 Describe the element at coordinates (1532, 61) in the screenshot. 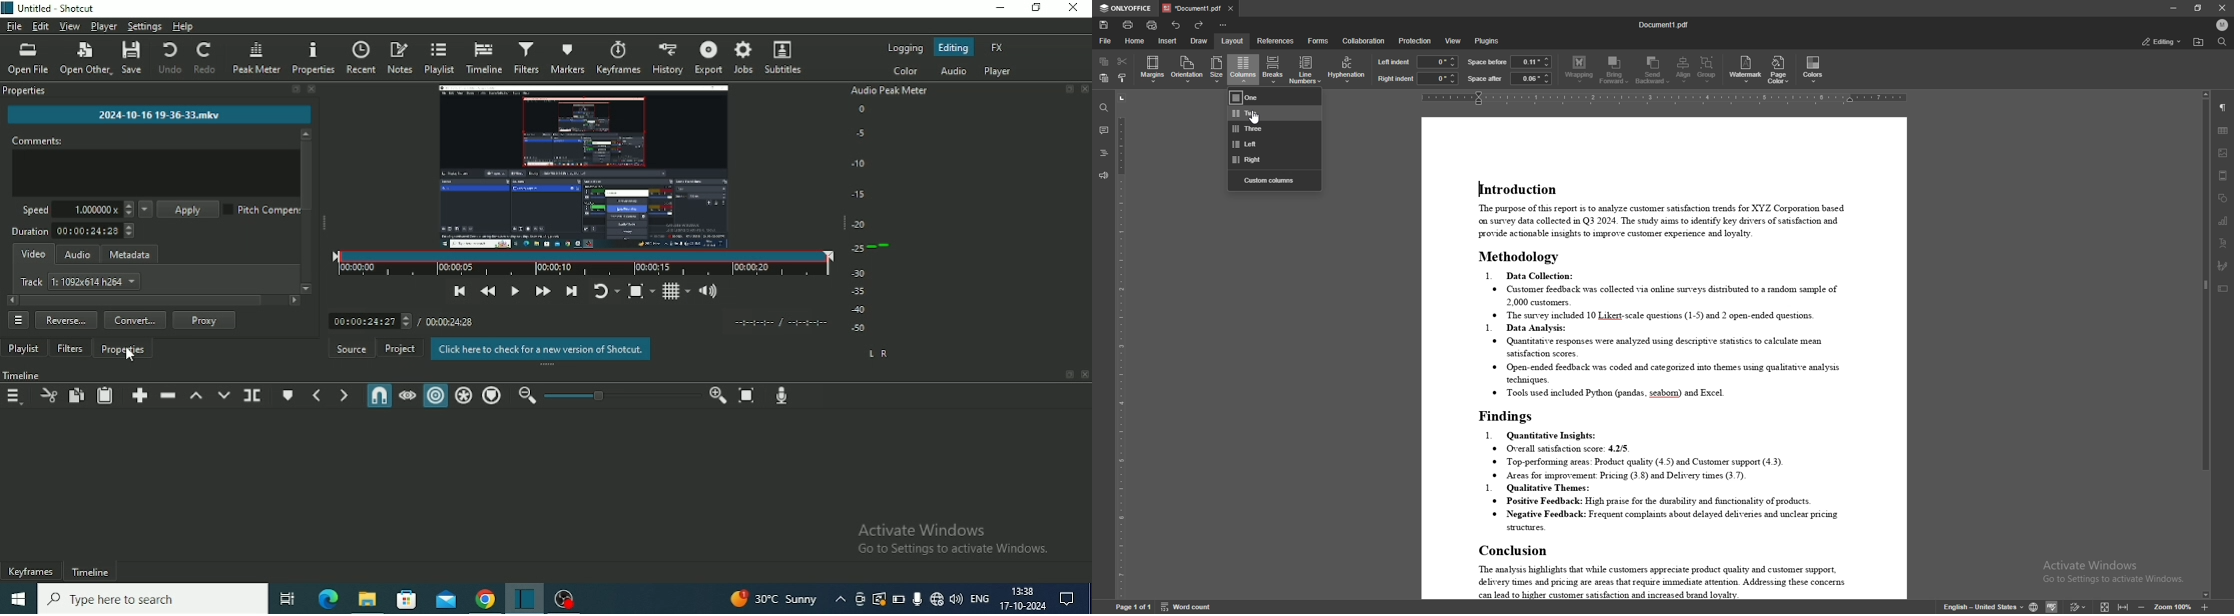

I see `space before input` at that location.